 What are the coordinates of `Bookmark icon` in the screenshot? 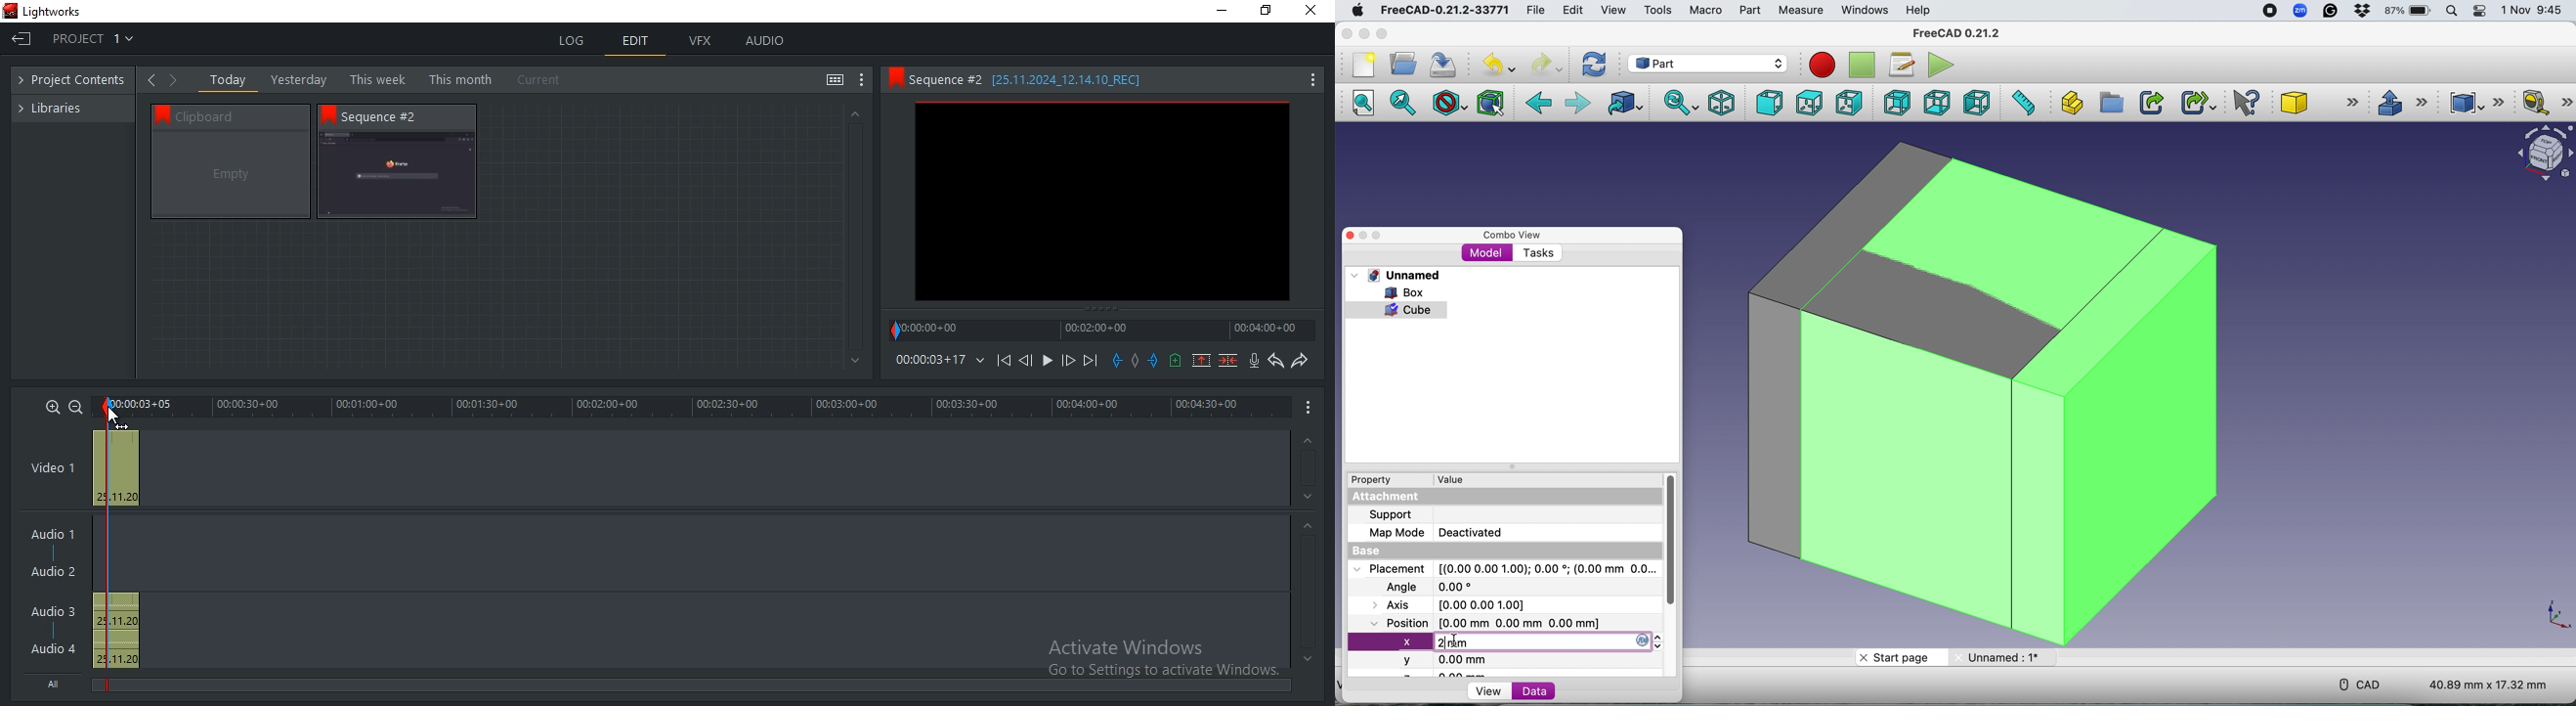 It's located at (894, 78).